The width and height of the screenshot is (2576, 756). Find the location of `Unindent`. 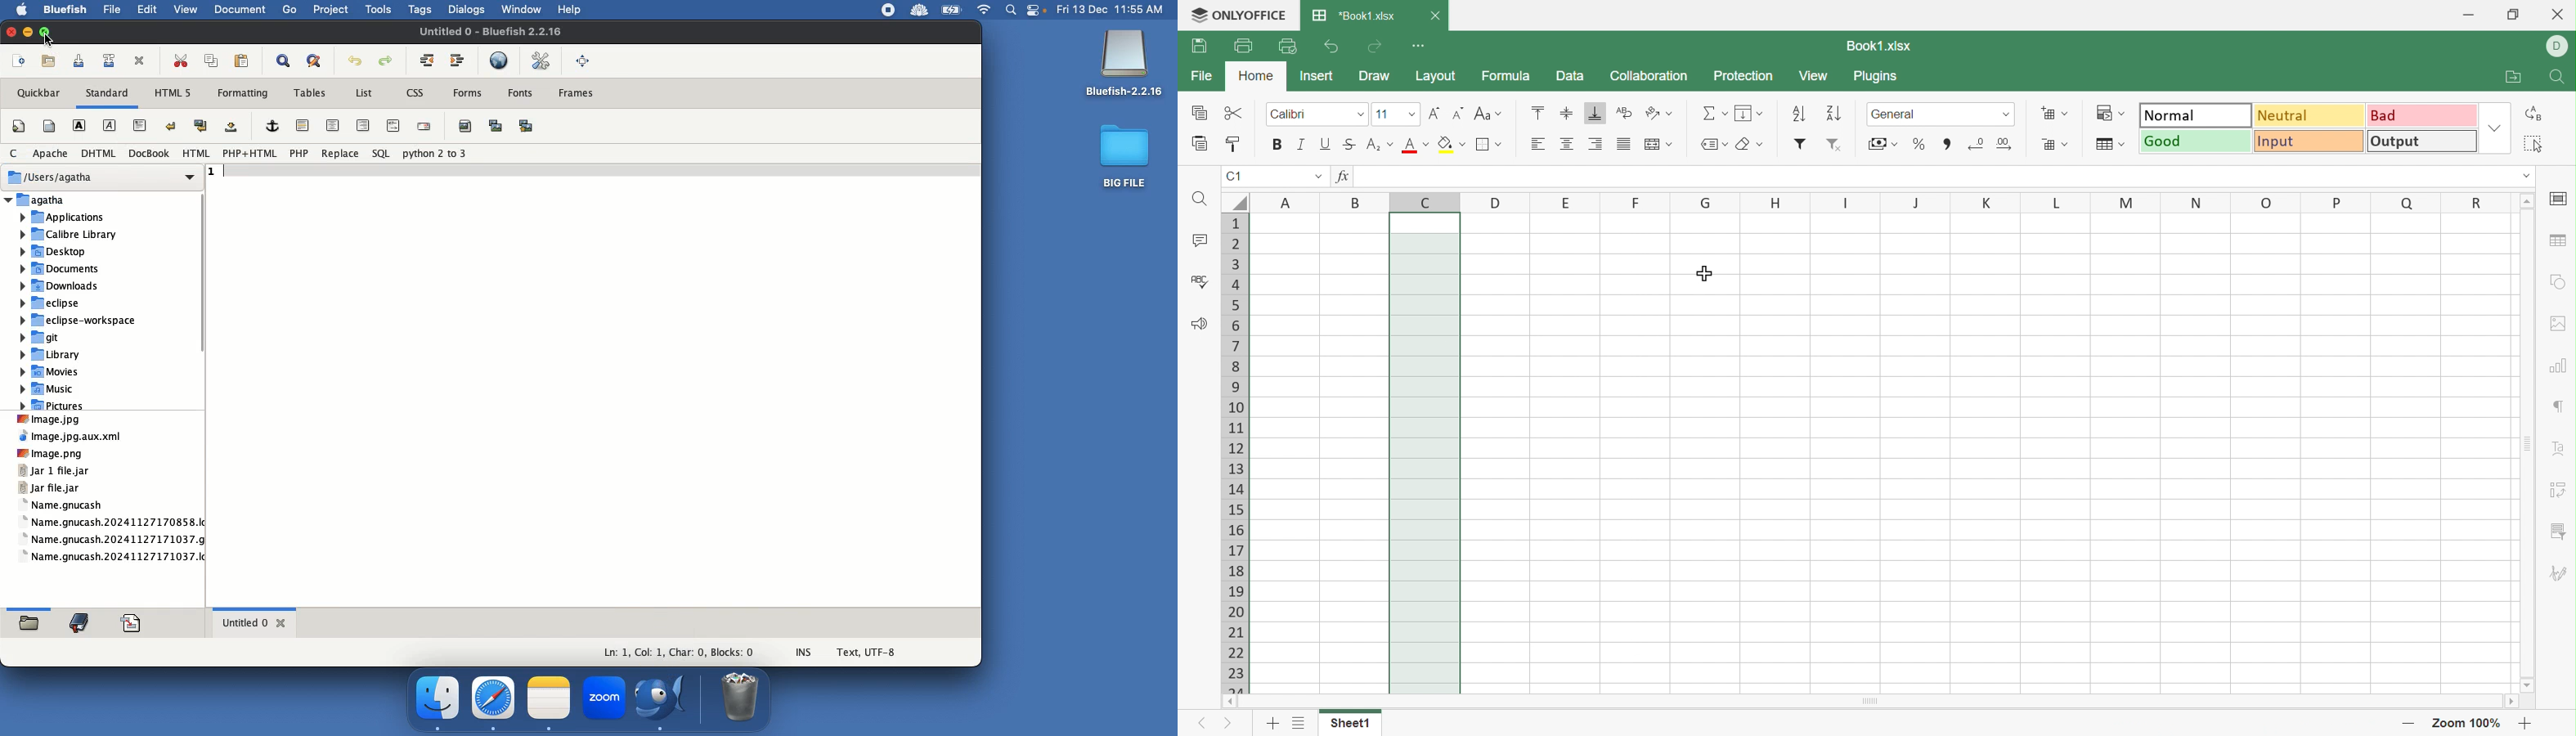

Unindent is located at coordinates (425, 59).